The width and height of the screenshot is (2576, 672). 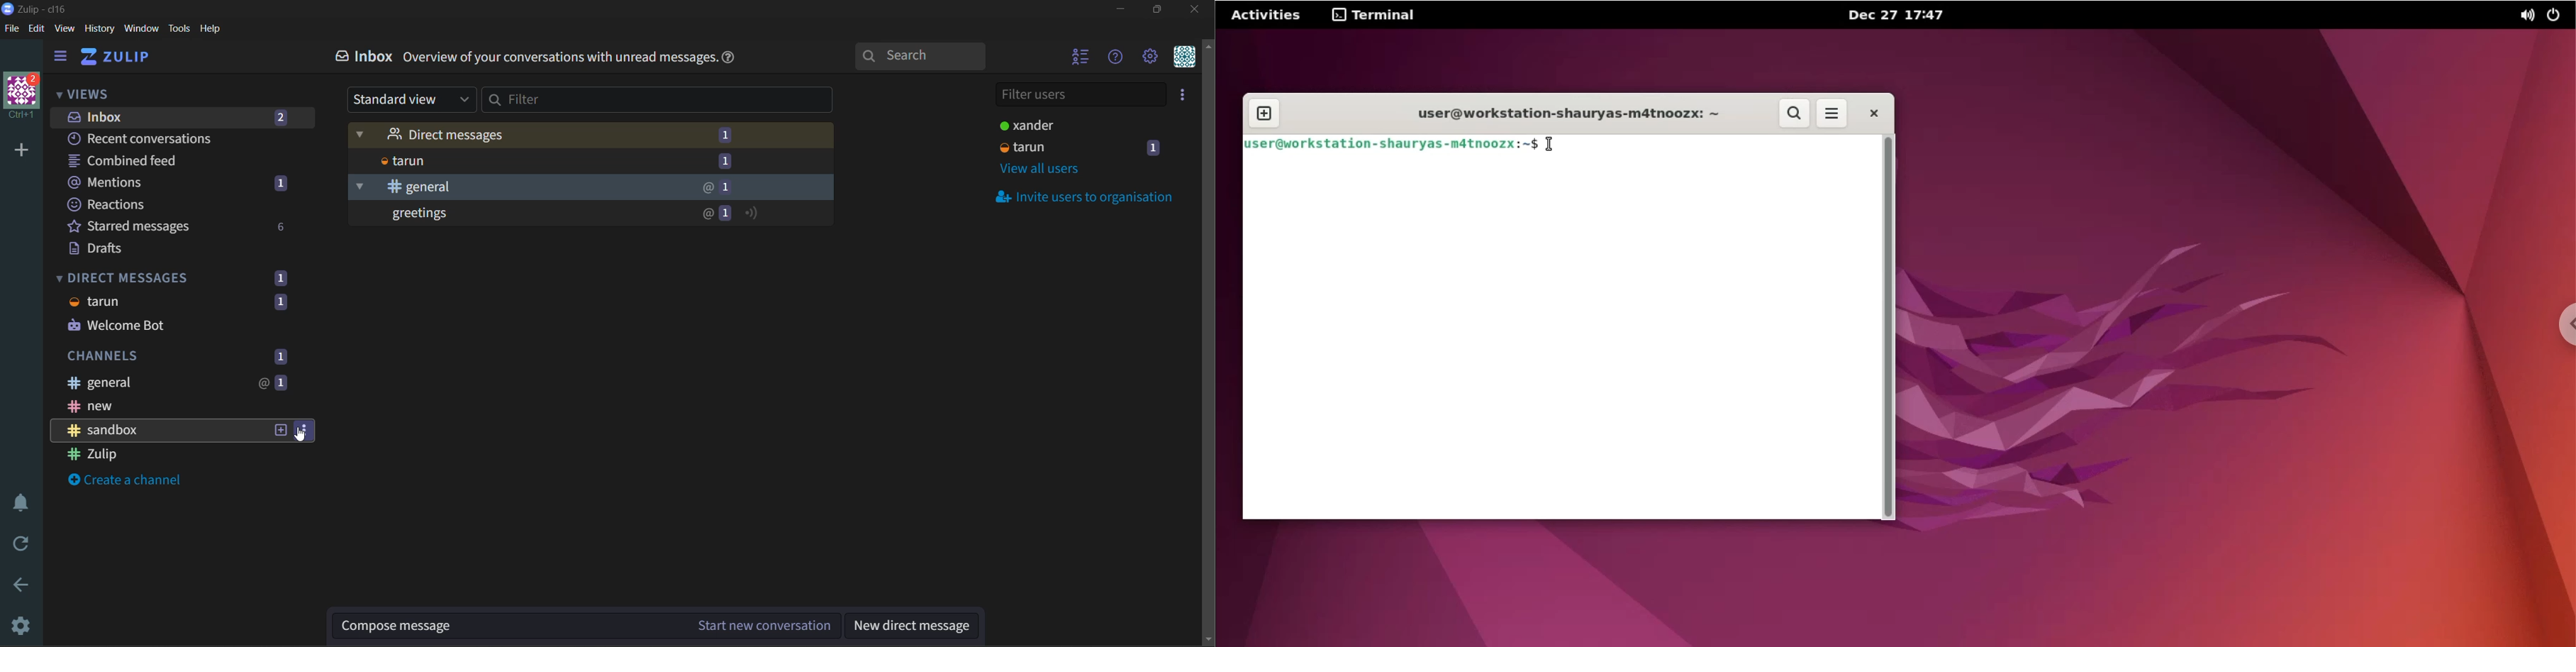 What do you see at coordinates (176, 381) in the screenshot?
I see `general` at bounding box center [176, 381].